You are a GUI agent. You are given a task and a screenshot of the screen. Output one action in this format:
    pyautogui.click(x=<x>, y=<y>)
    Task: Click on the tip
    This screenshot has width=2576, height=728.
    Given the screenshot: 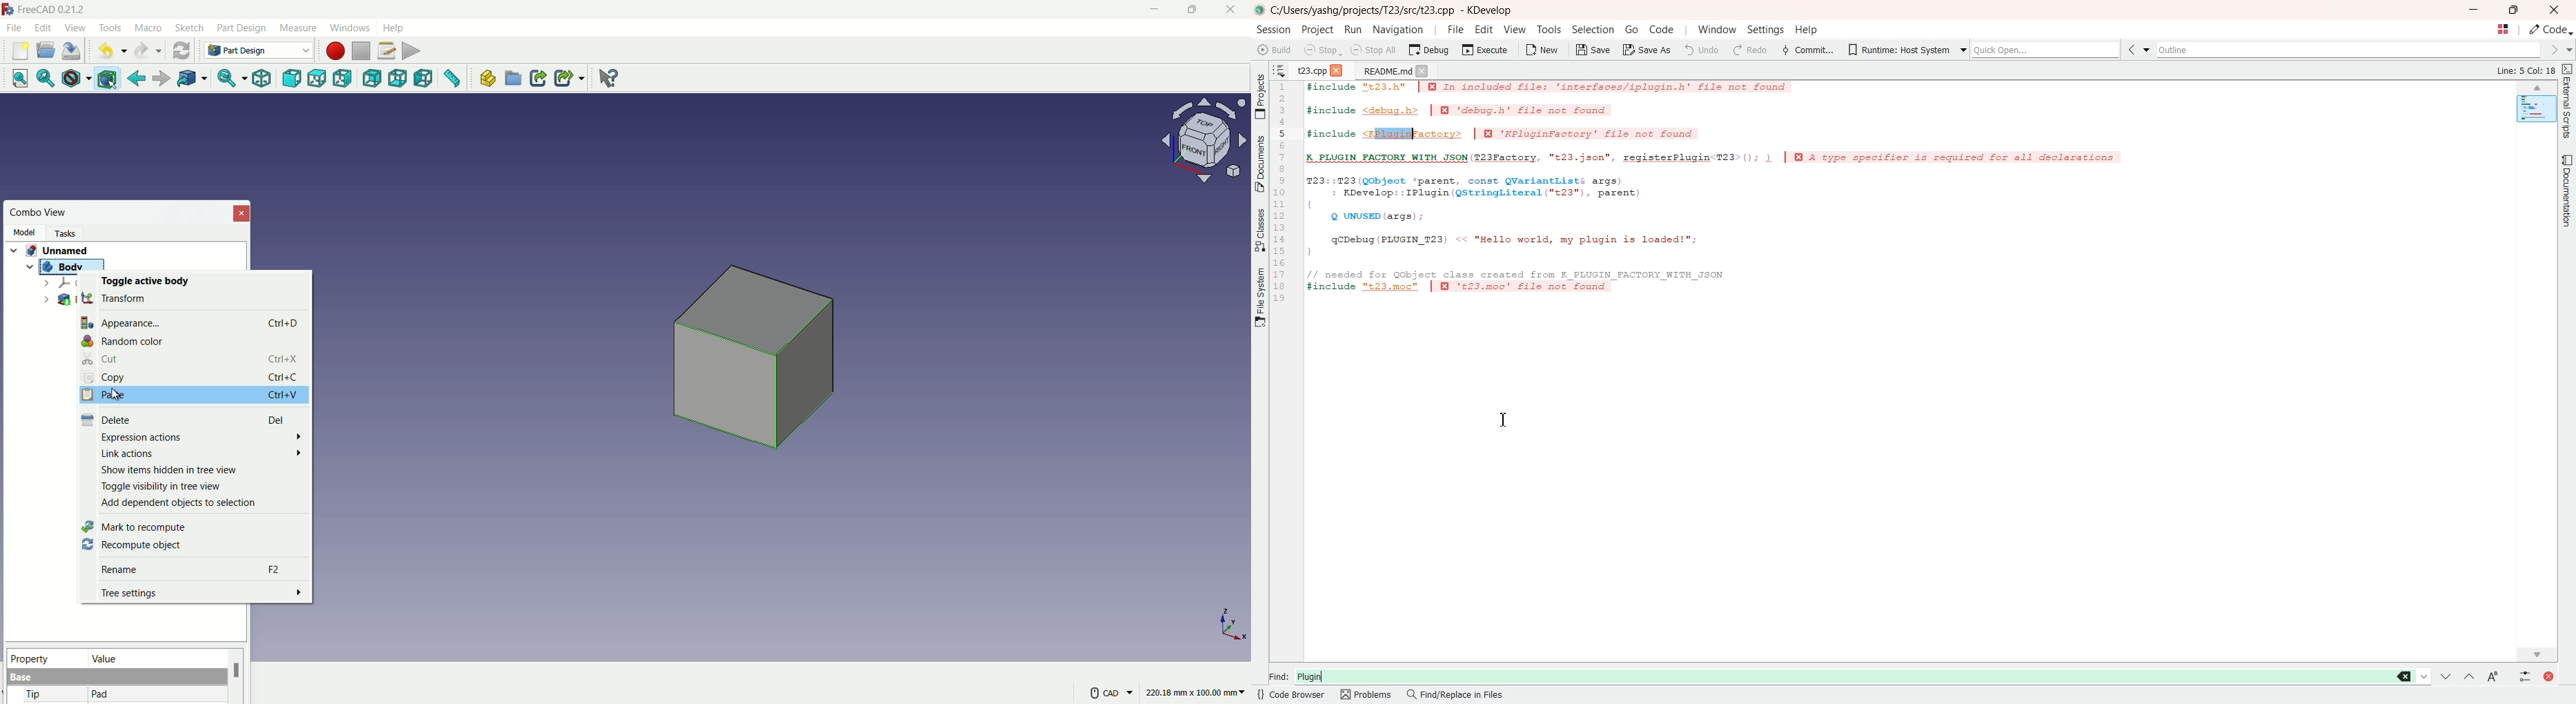 What is the action you would take?
    pyautogui.click(x=35, y=696)
    